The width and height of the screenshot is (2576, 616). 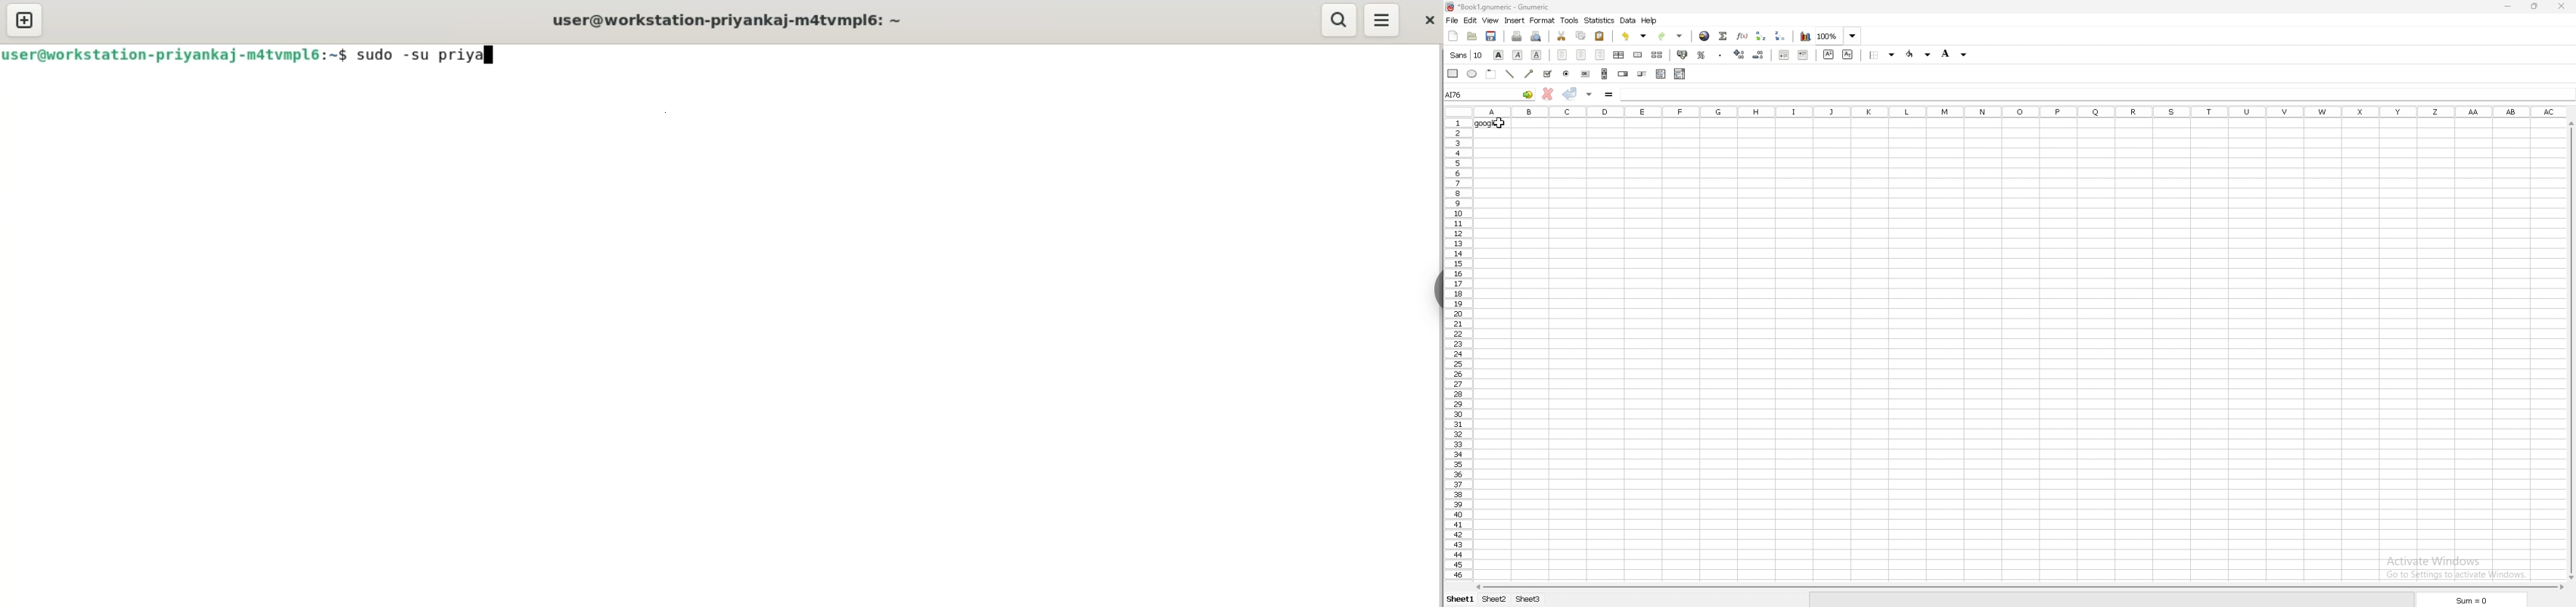 What do you see at coordinates (1569, 20) in the screenshot?
I see `tools` at bounding box center [1569, 20].